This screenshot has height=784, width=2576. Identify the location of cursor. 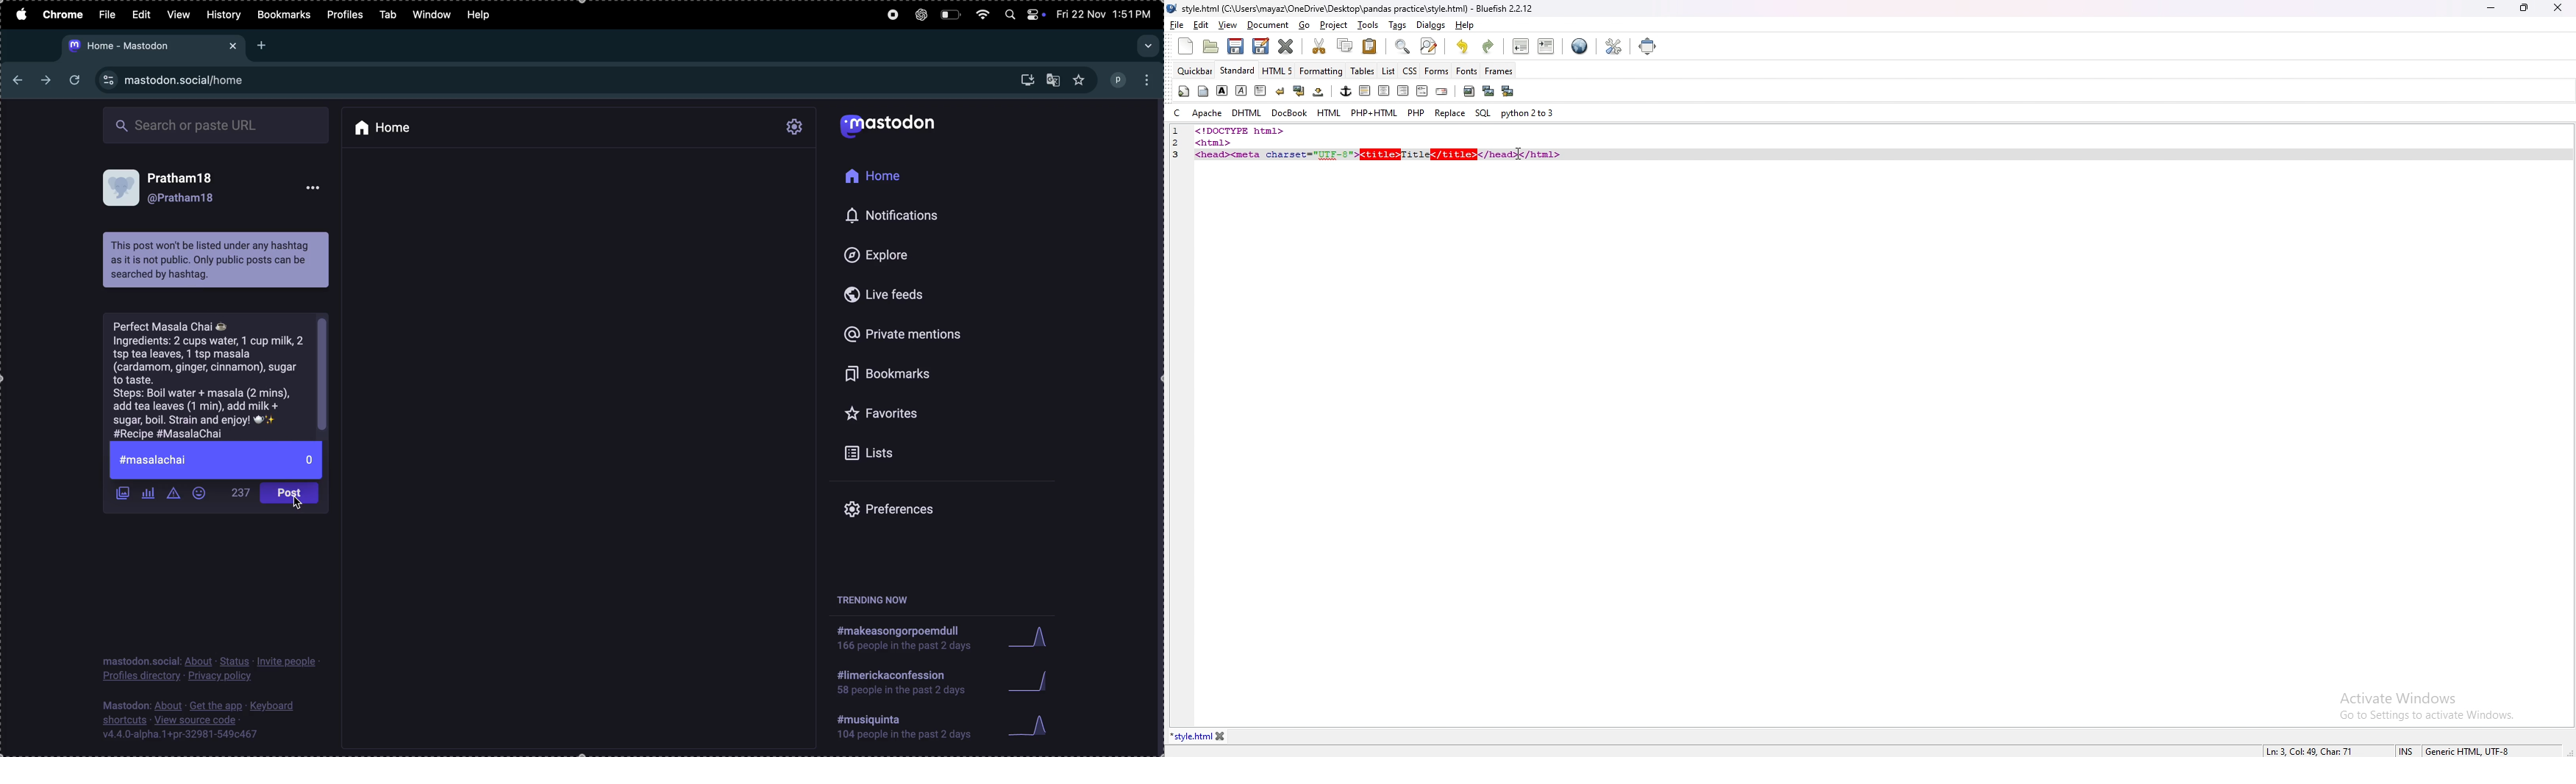
(304, 505).